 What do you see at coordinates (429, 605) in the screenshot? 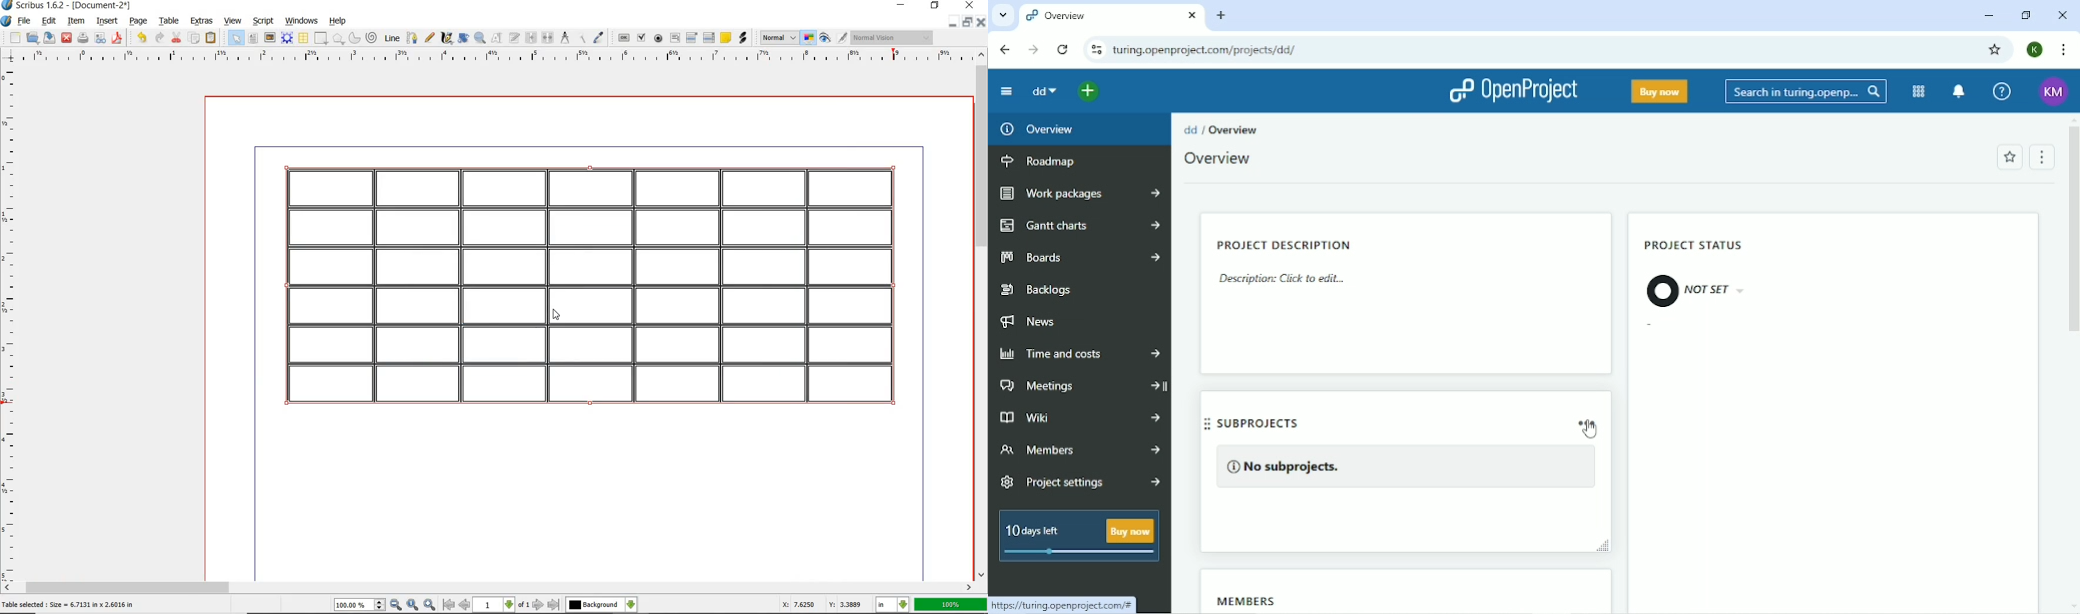
I see `zoom in` at bounding box center [429, 605].